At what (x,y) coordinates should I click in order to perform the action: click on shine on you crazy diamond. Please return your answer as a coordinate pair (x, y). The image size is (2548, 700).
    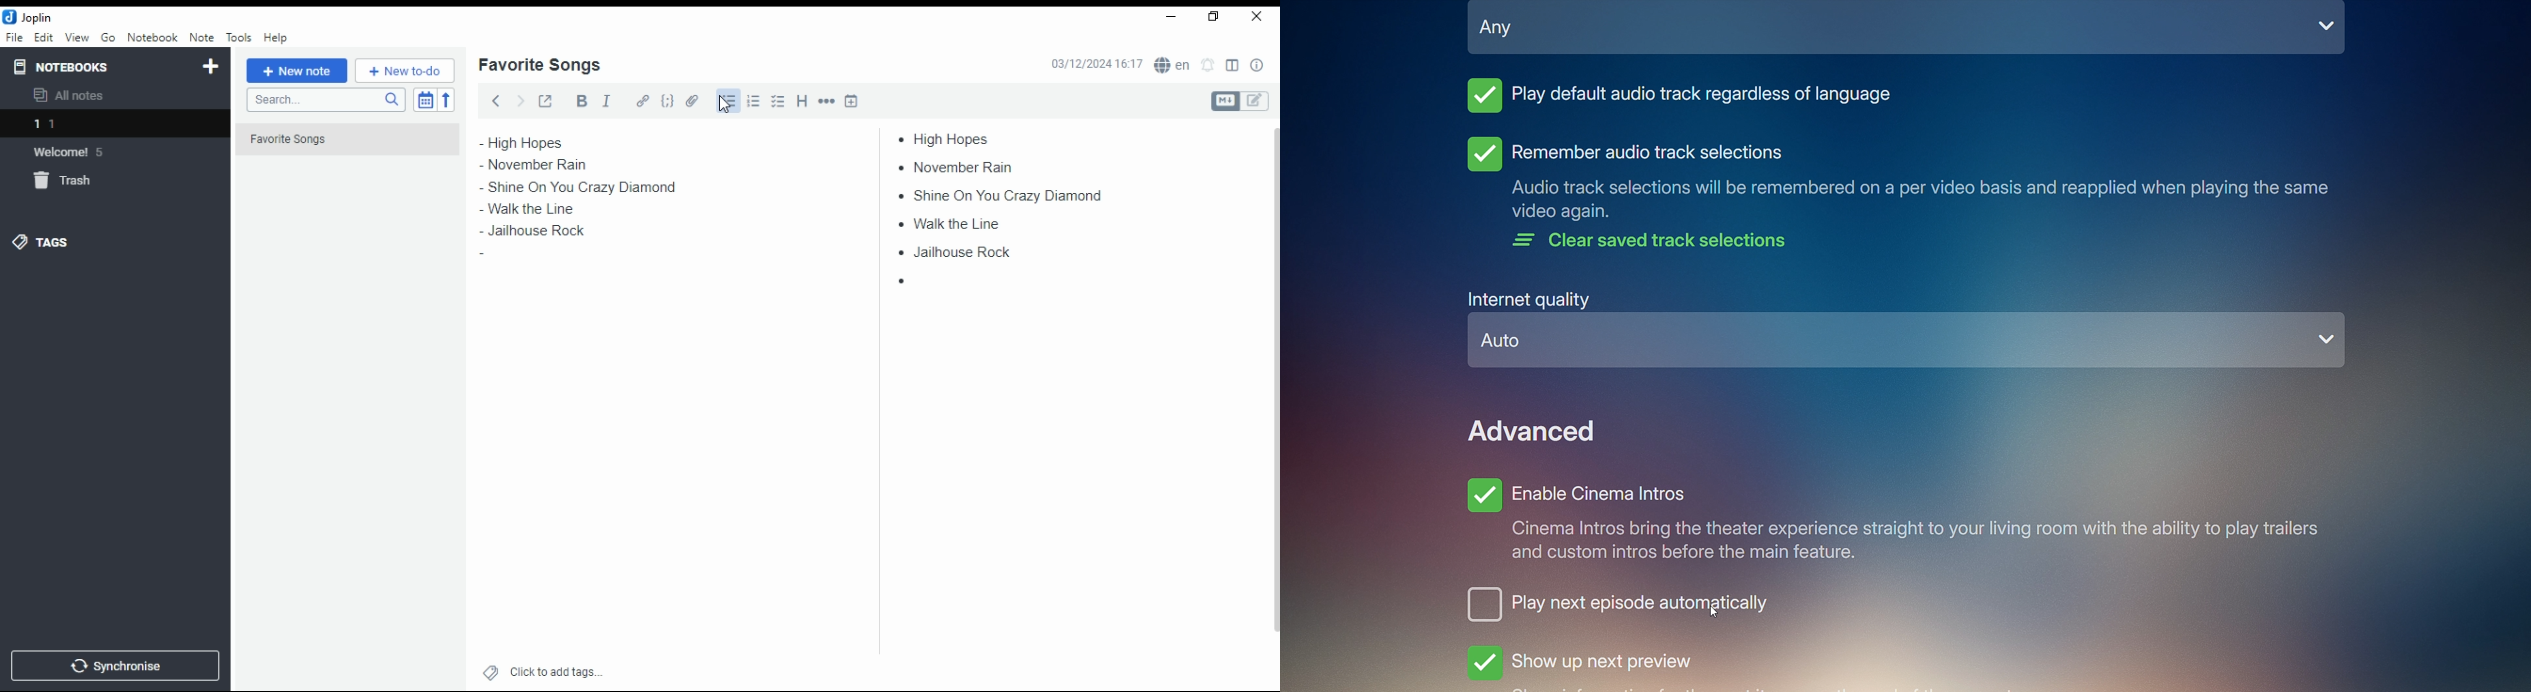
    Looking at the image, I should click on (993, 194).